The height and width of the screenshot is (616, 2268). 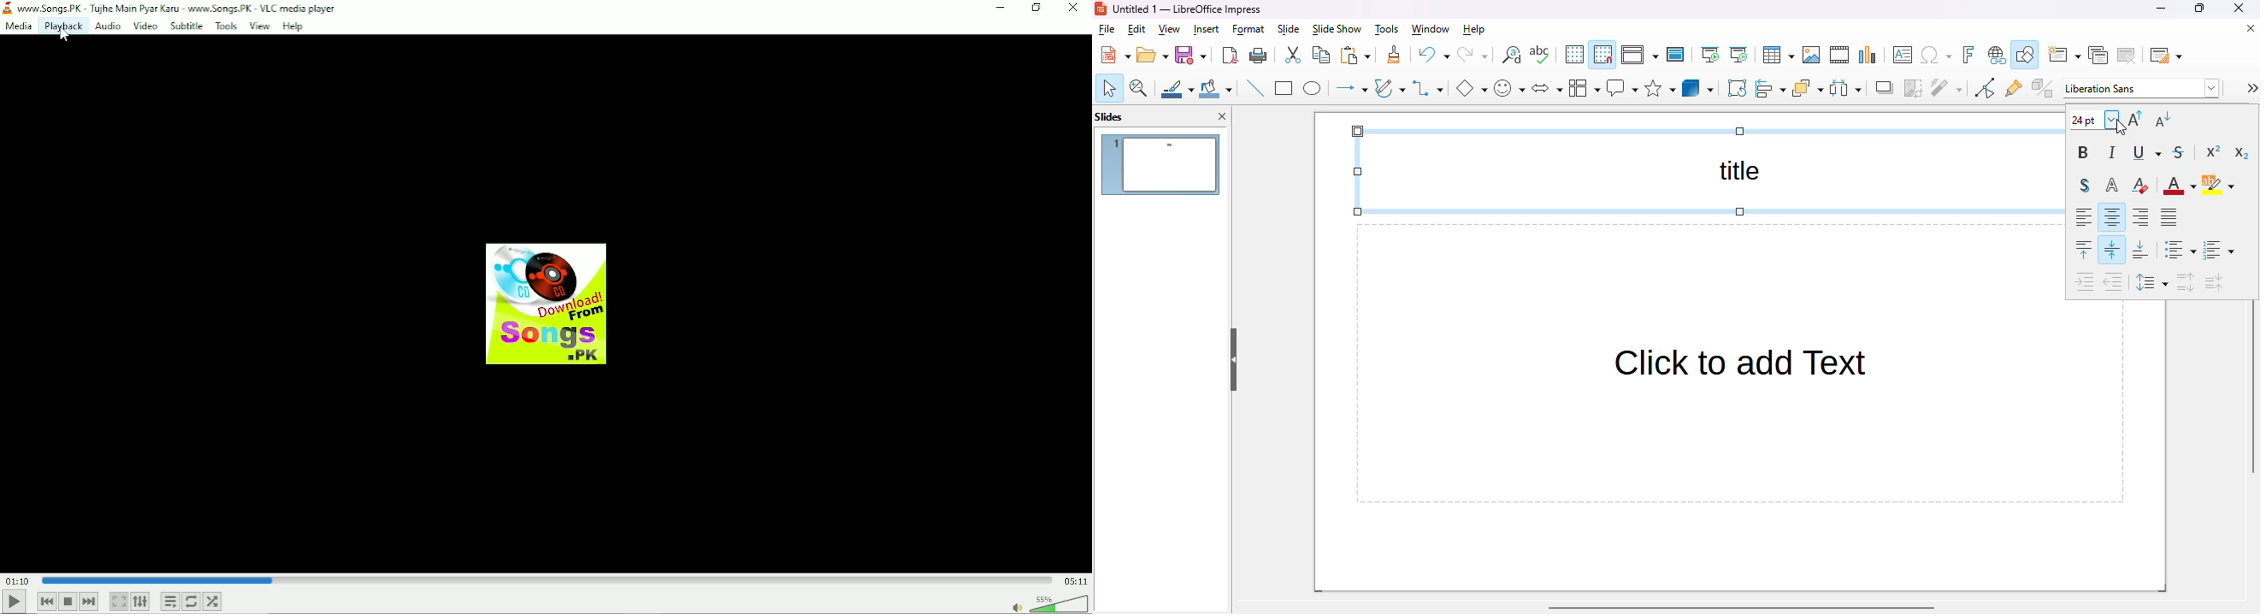 What do you see at coordinates (2251, 88) in the screenshot?
I see `settings` at bounding box center [2251, 88].